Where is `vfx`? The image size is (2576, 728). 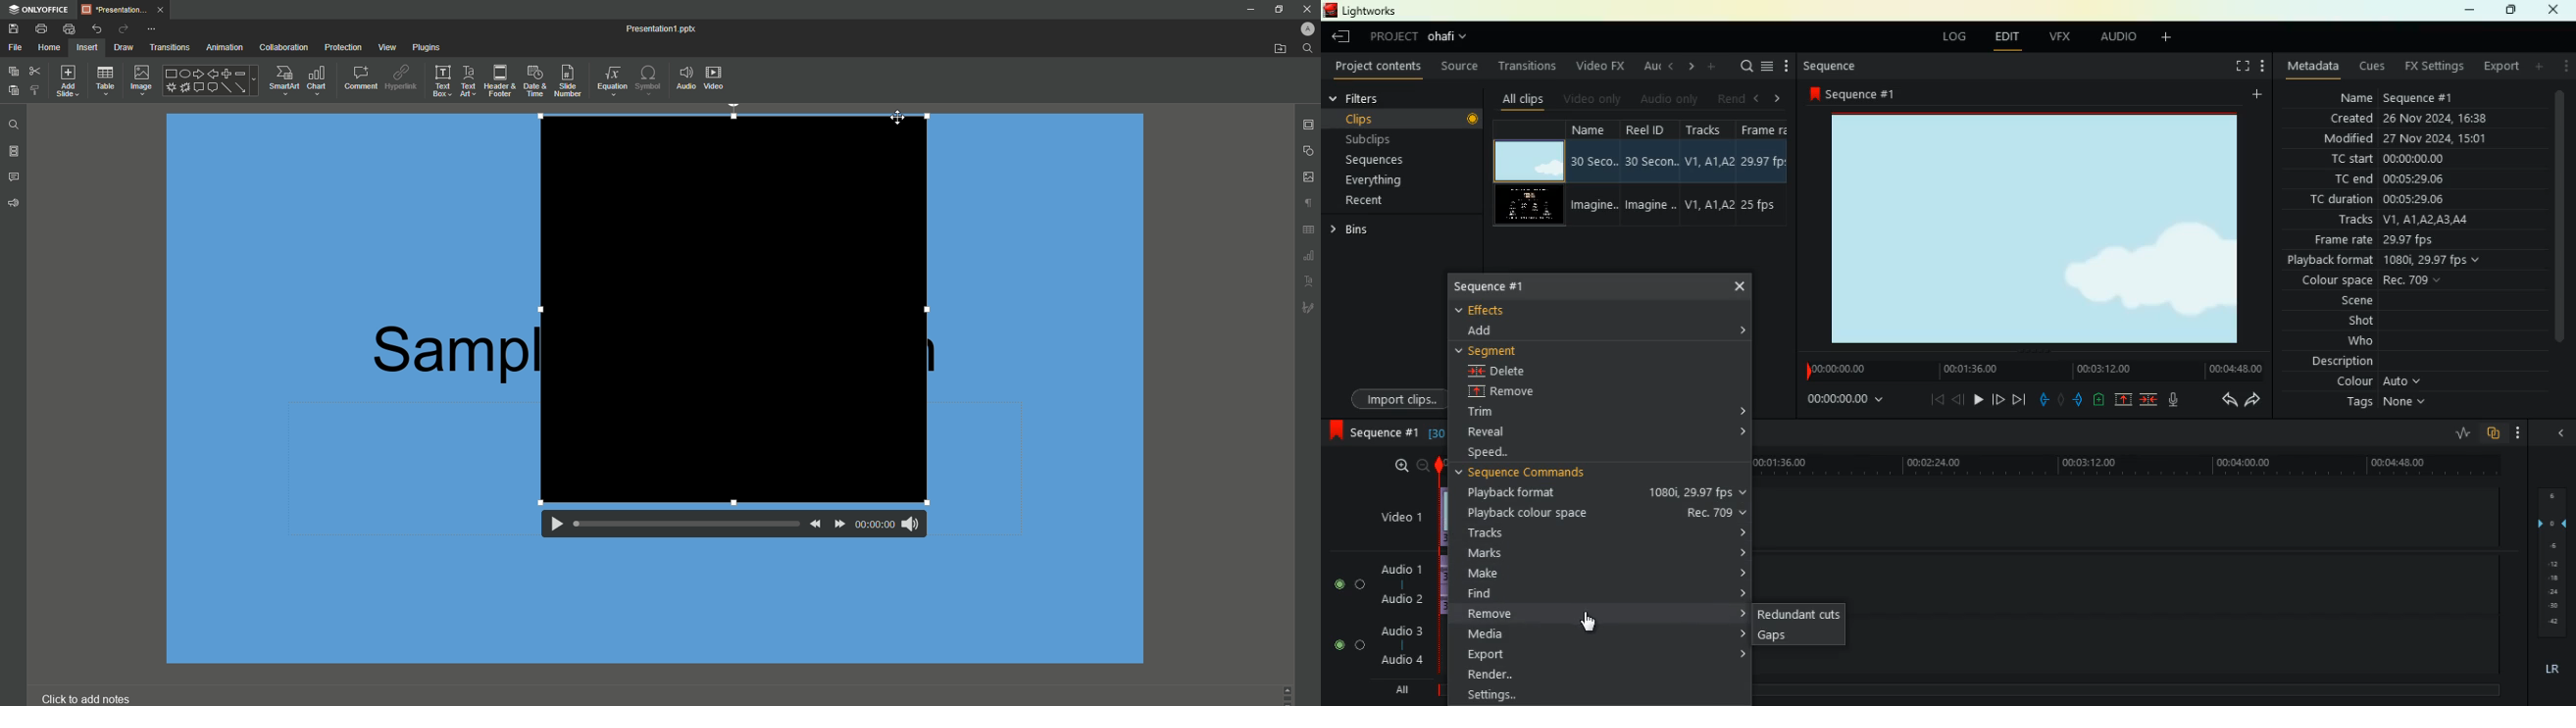 vfx is located at coordinates (2056, 36).